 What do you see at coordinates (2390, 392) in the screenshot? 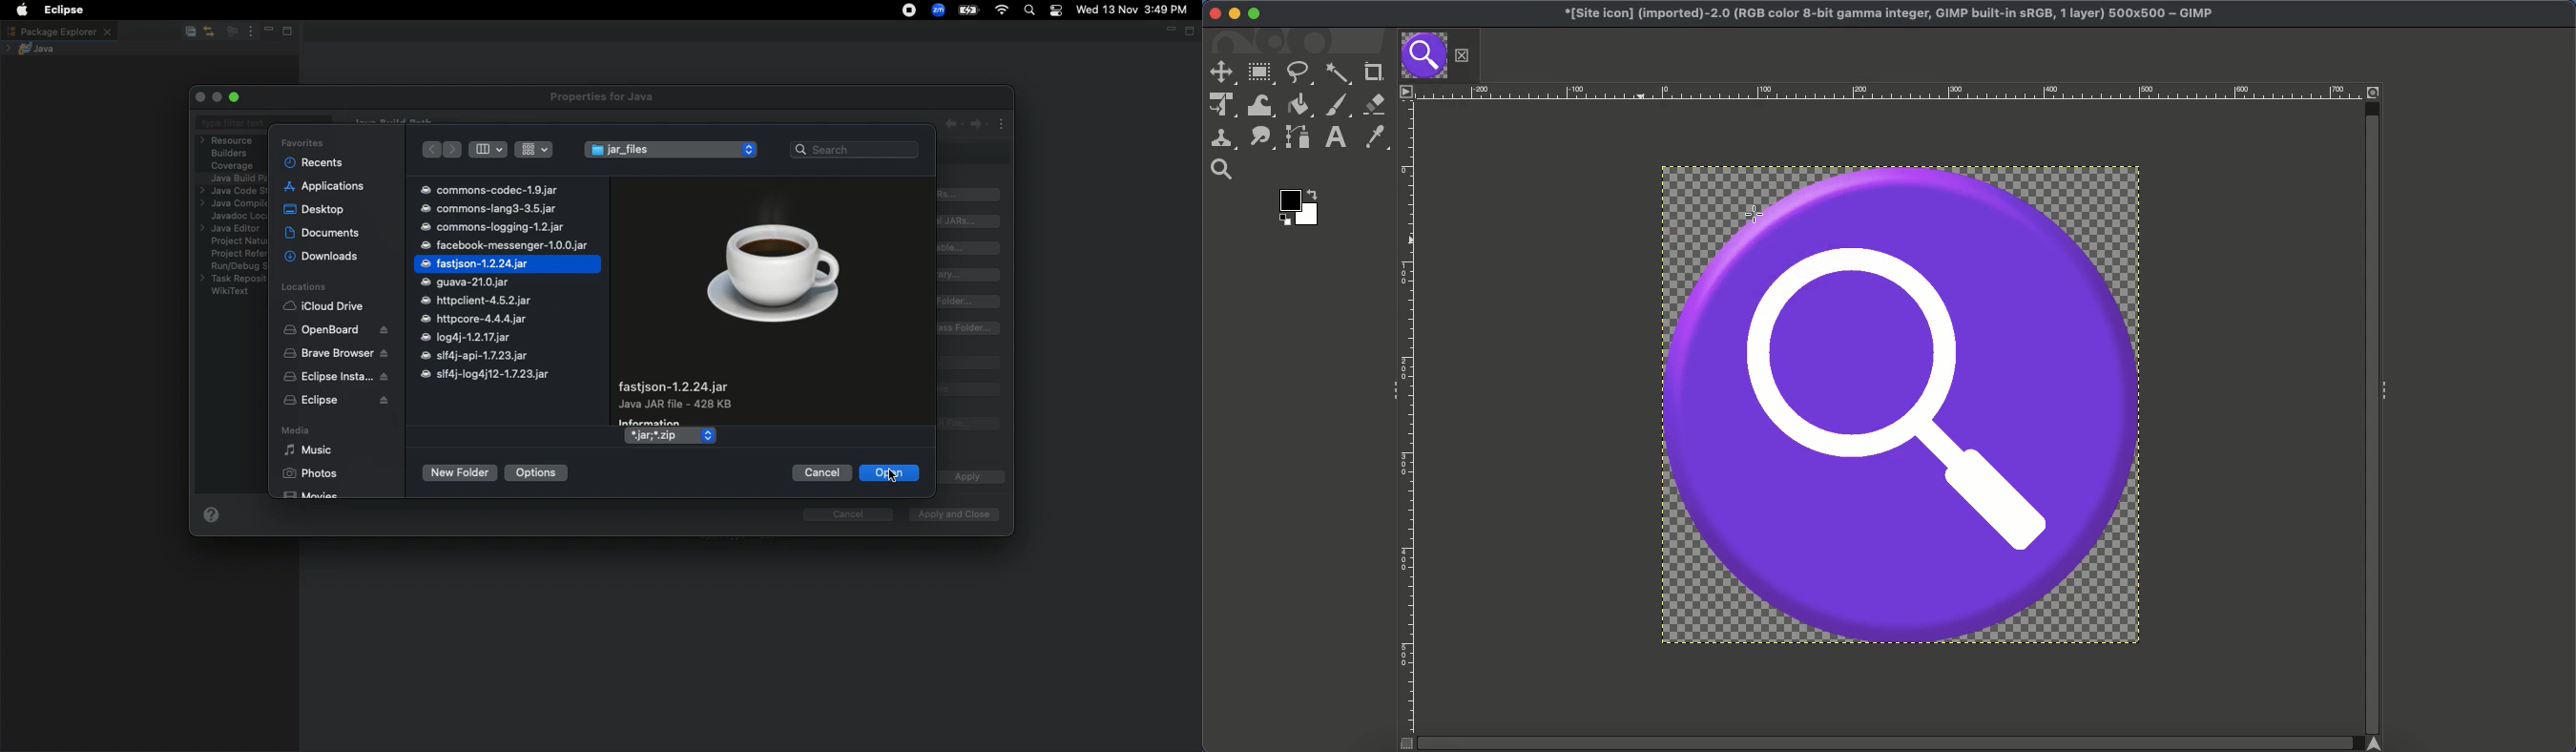
I see `Collapse` at bounding box center [2390, 392].